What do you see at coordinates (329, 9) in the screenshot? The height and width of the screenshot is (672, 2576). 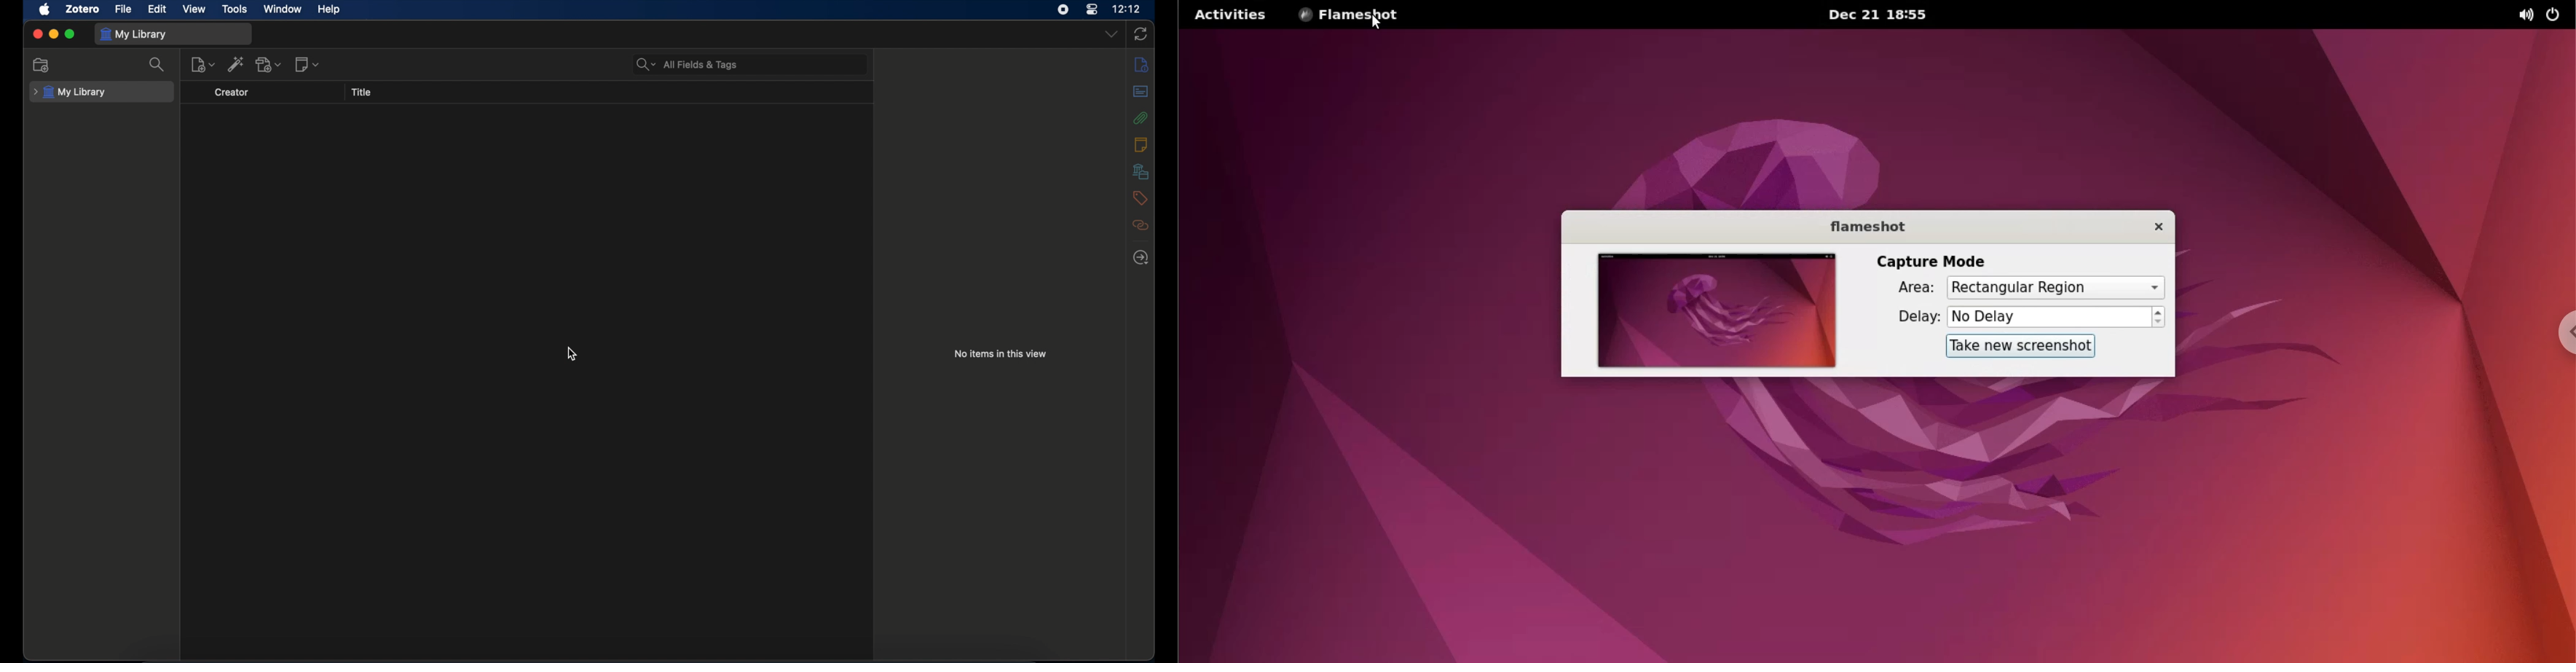 I see `help` at bounding box center [329, 9].